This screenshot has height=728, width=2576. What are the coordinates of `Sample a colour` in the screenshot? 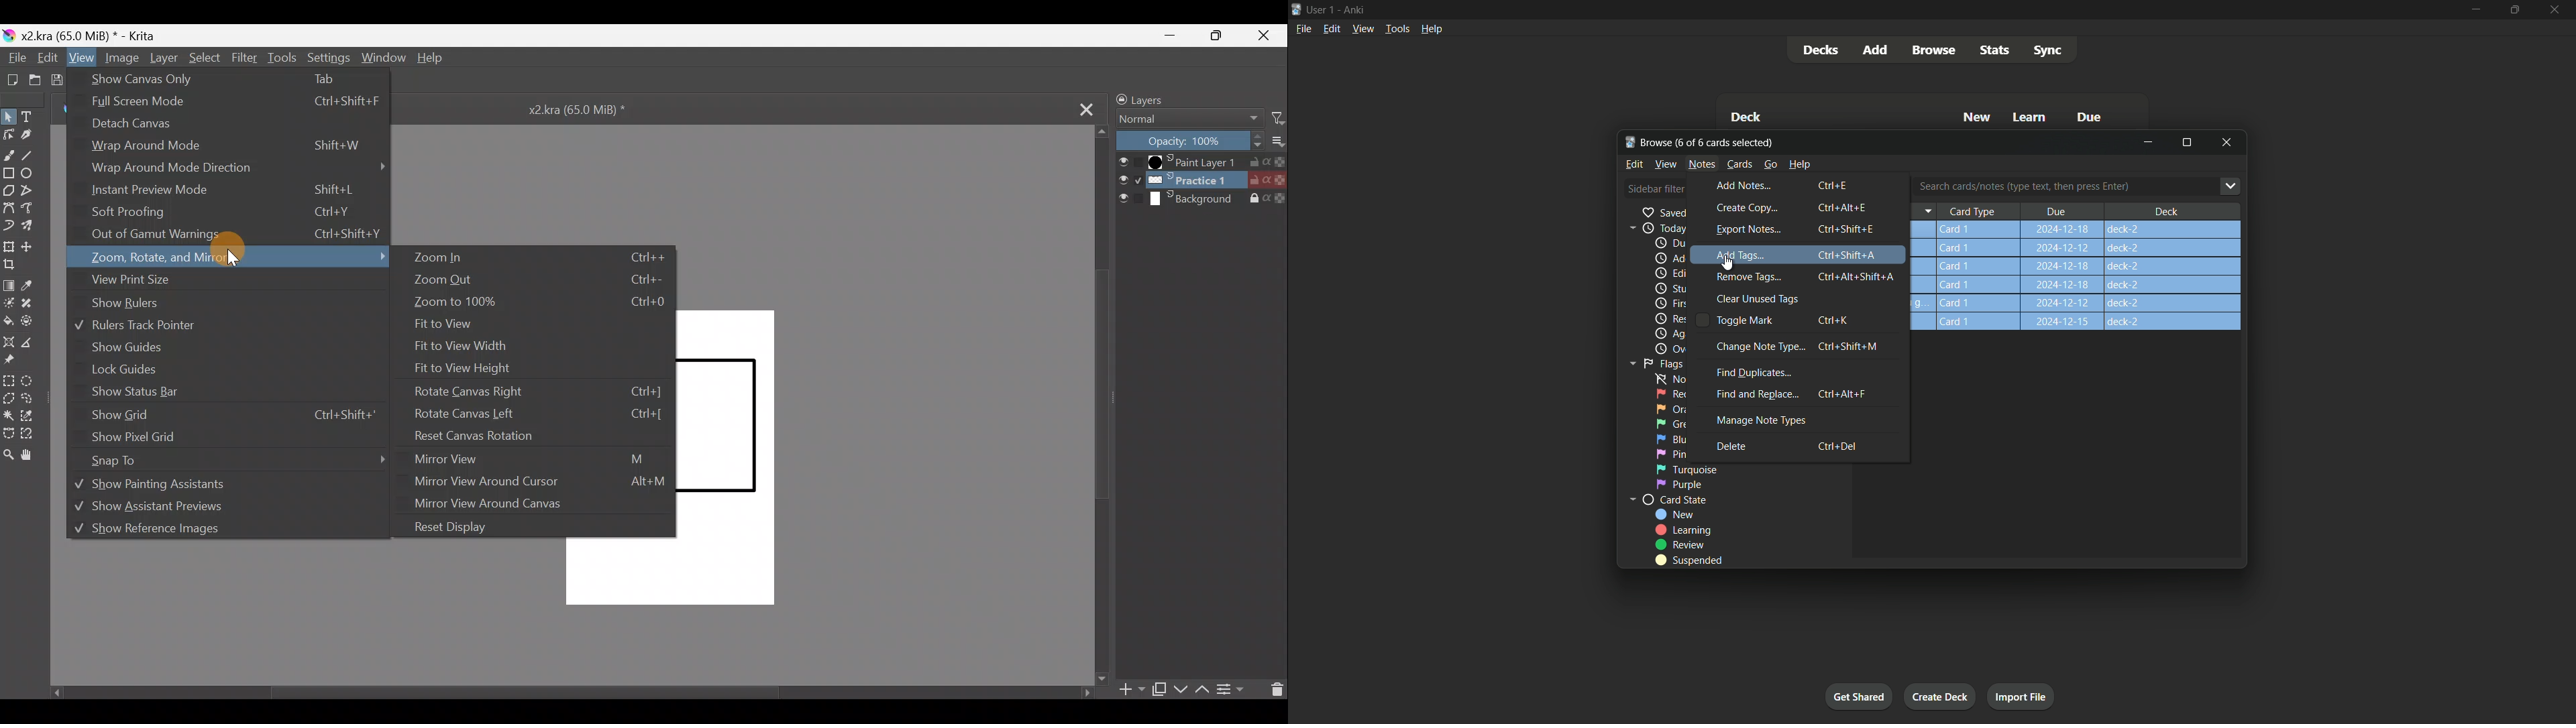 It's located at (35, 286).